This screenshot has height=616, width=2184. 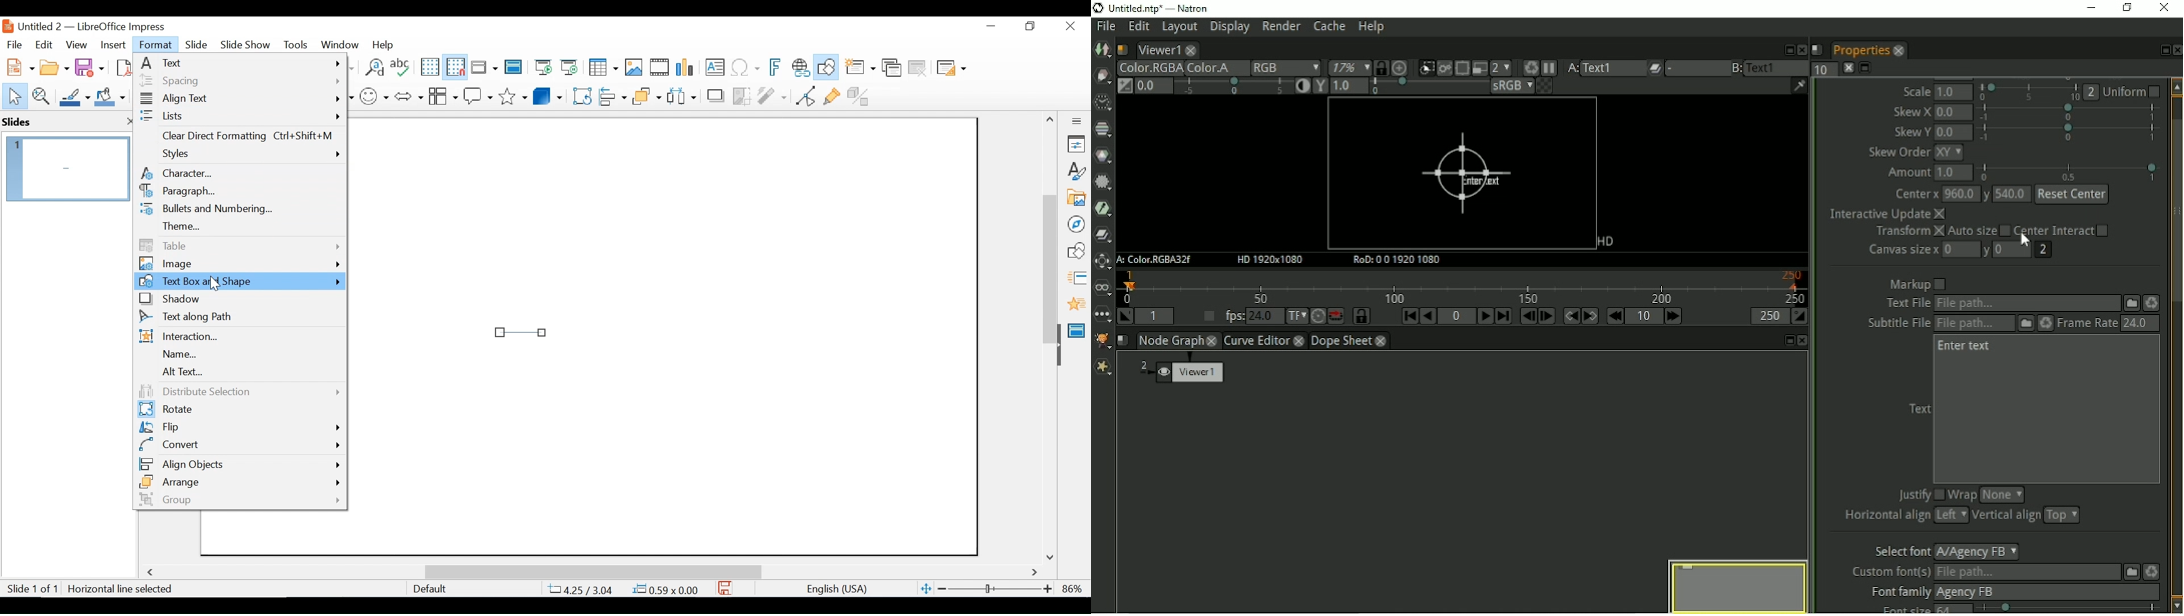 I want to click on Scroll Right, so click(x=1035, y=573).